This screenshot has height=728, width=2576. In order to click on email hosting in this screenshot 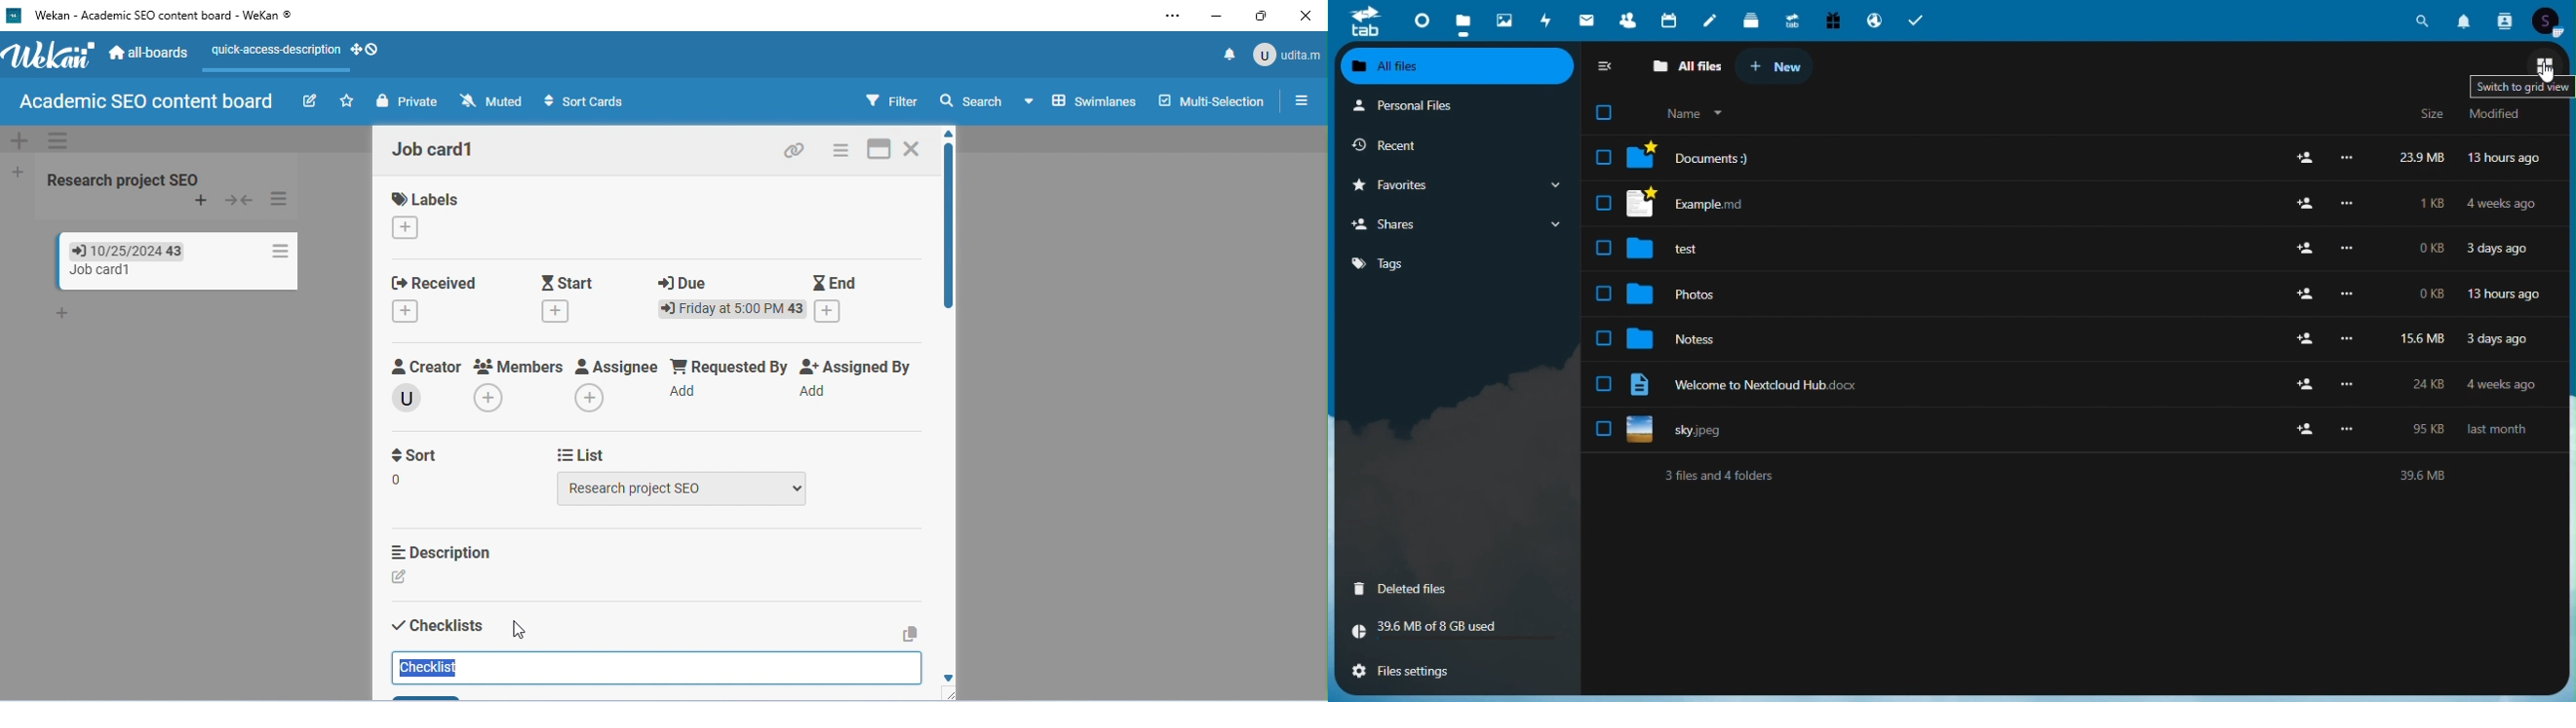, I will do `click(1872, 20)`.